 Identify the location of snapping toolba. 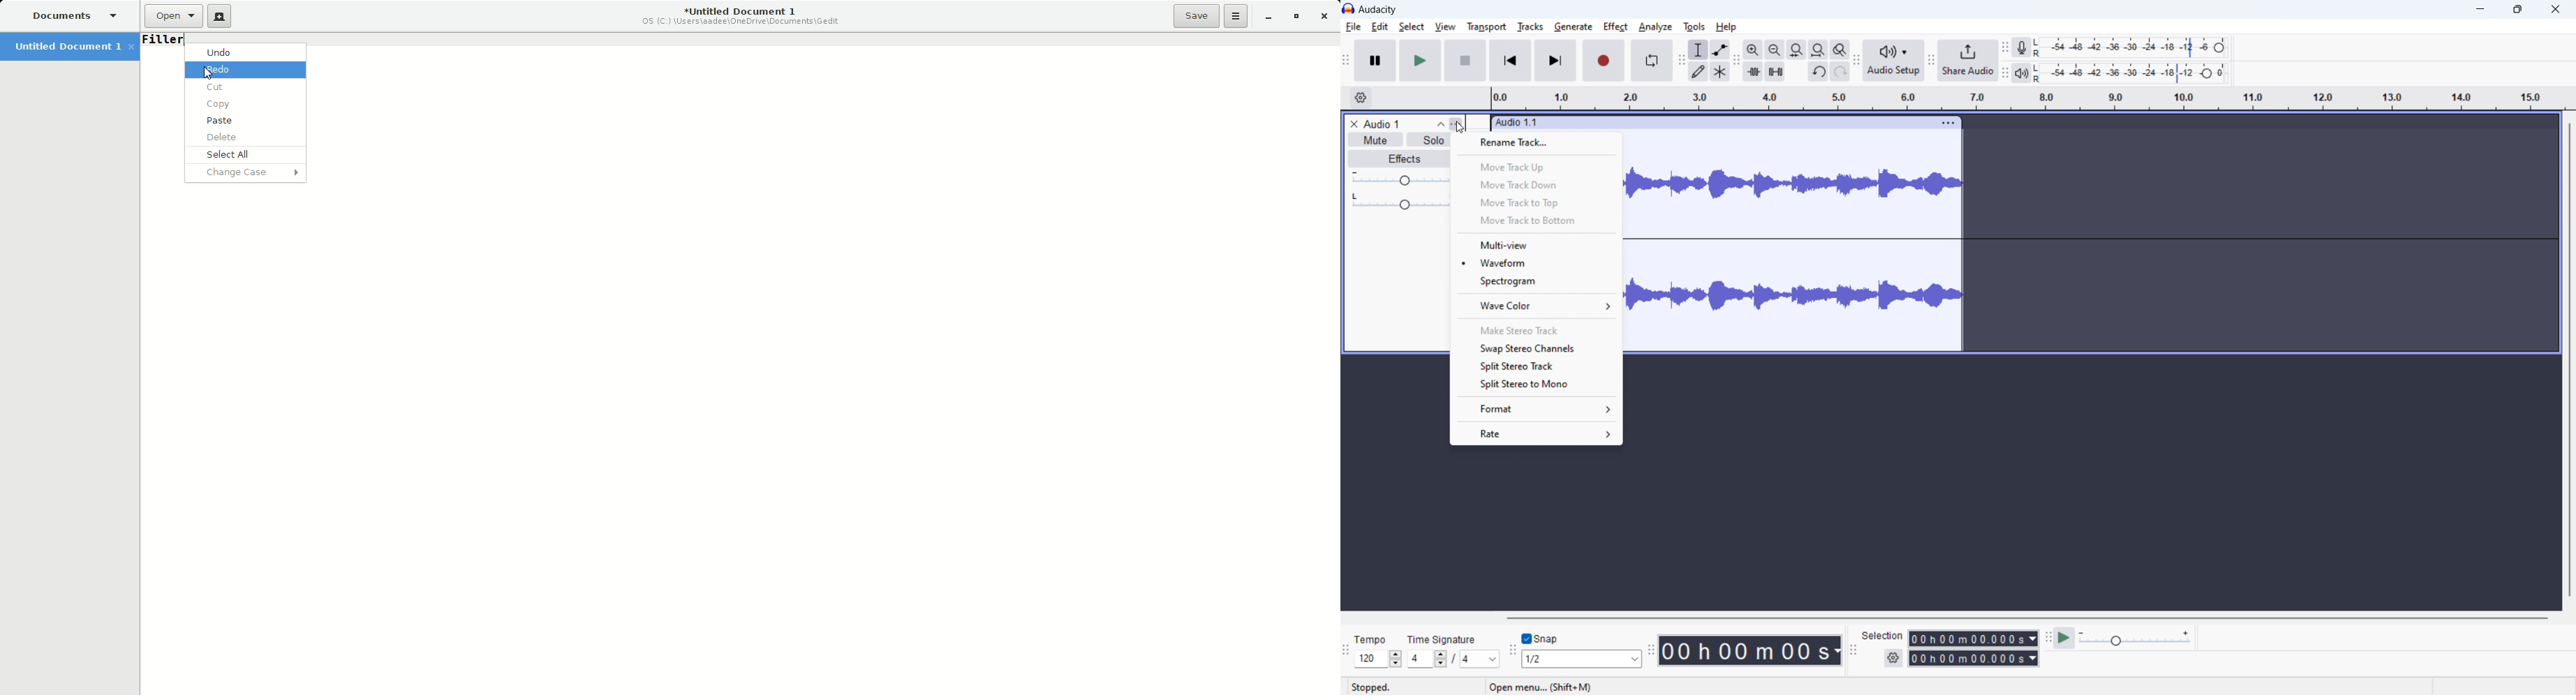
(1511, 651).